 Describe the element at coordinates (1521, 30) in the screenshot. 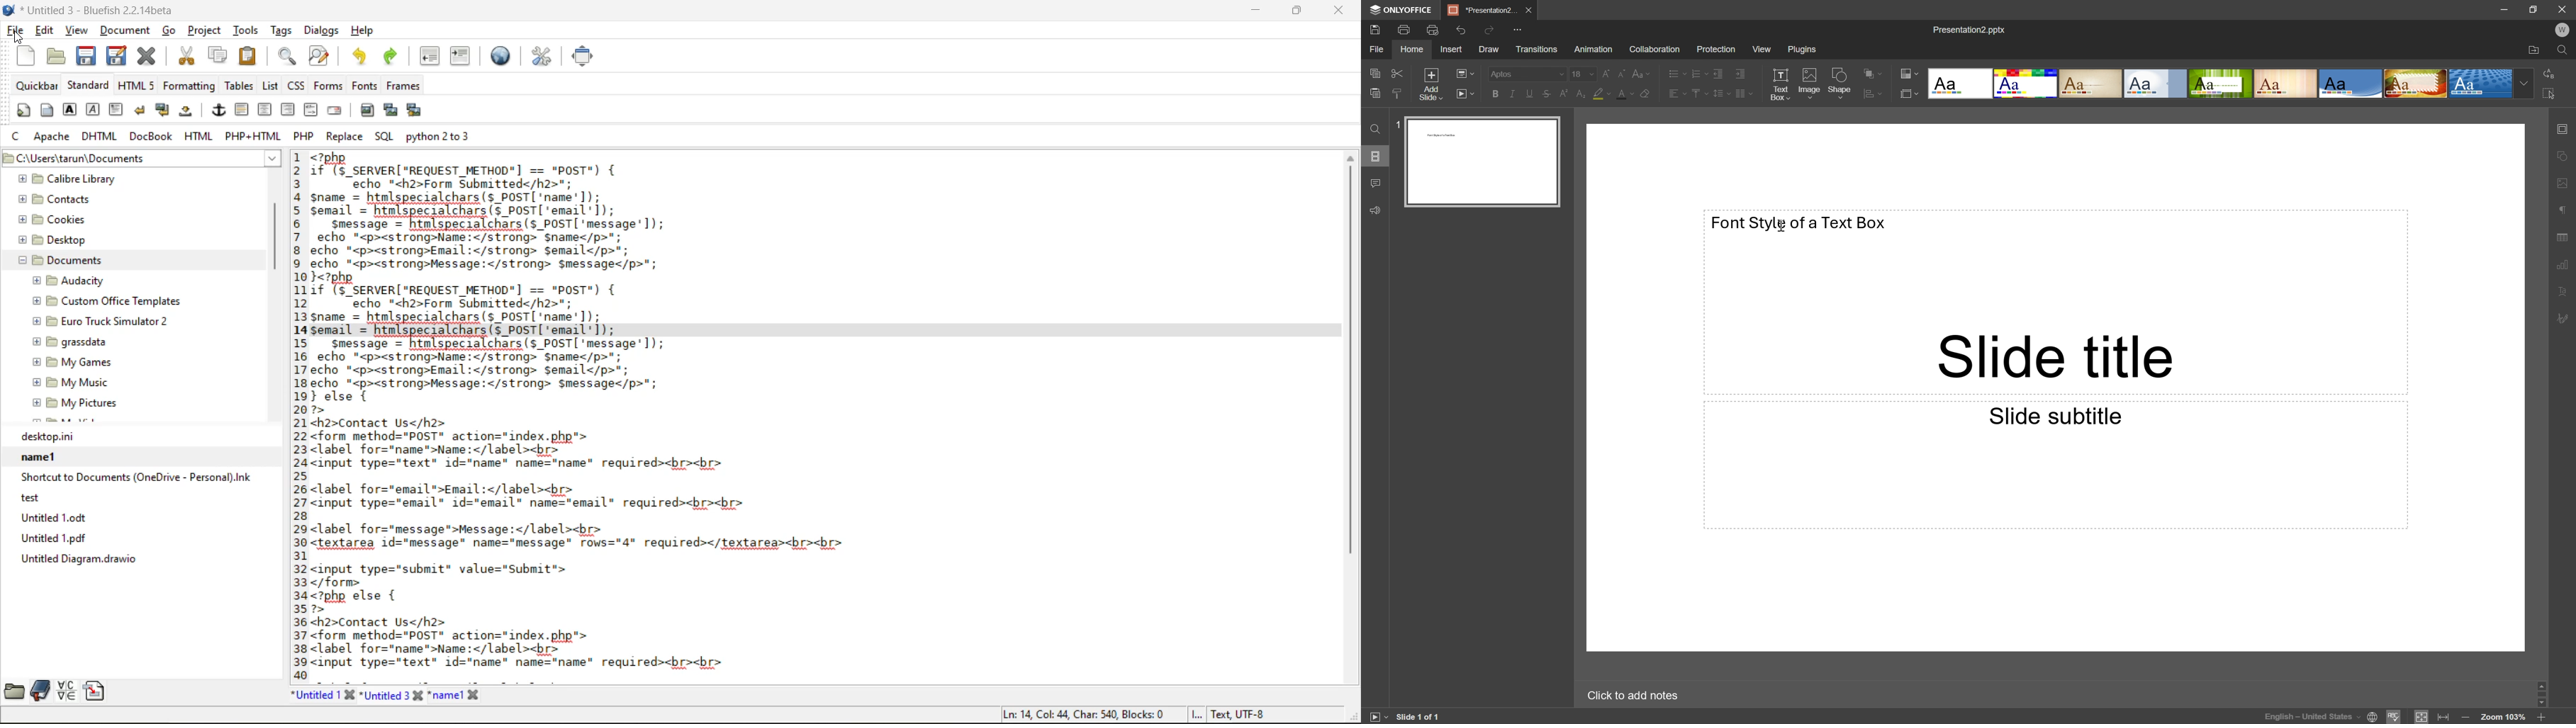

I see `Customize Quick Access Toolbar` at that location.